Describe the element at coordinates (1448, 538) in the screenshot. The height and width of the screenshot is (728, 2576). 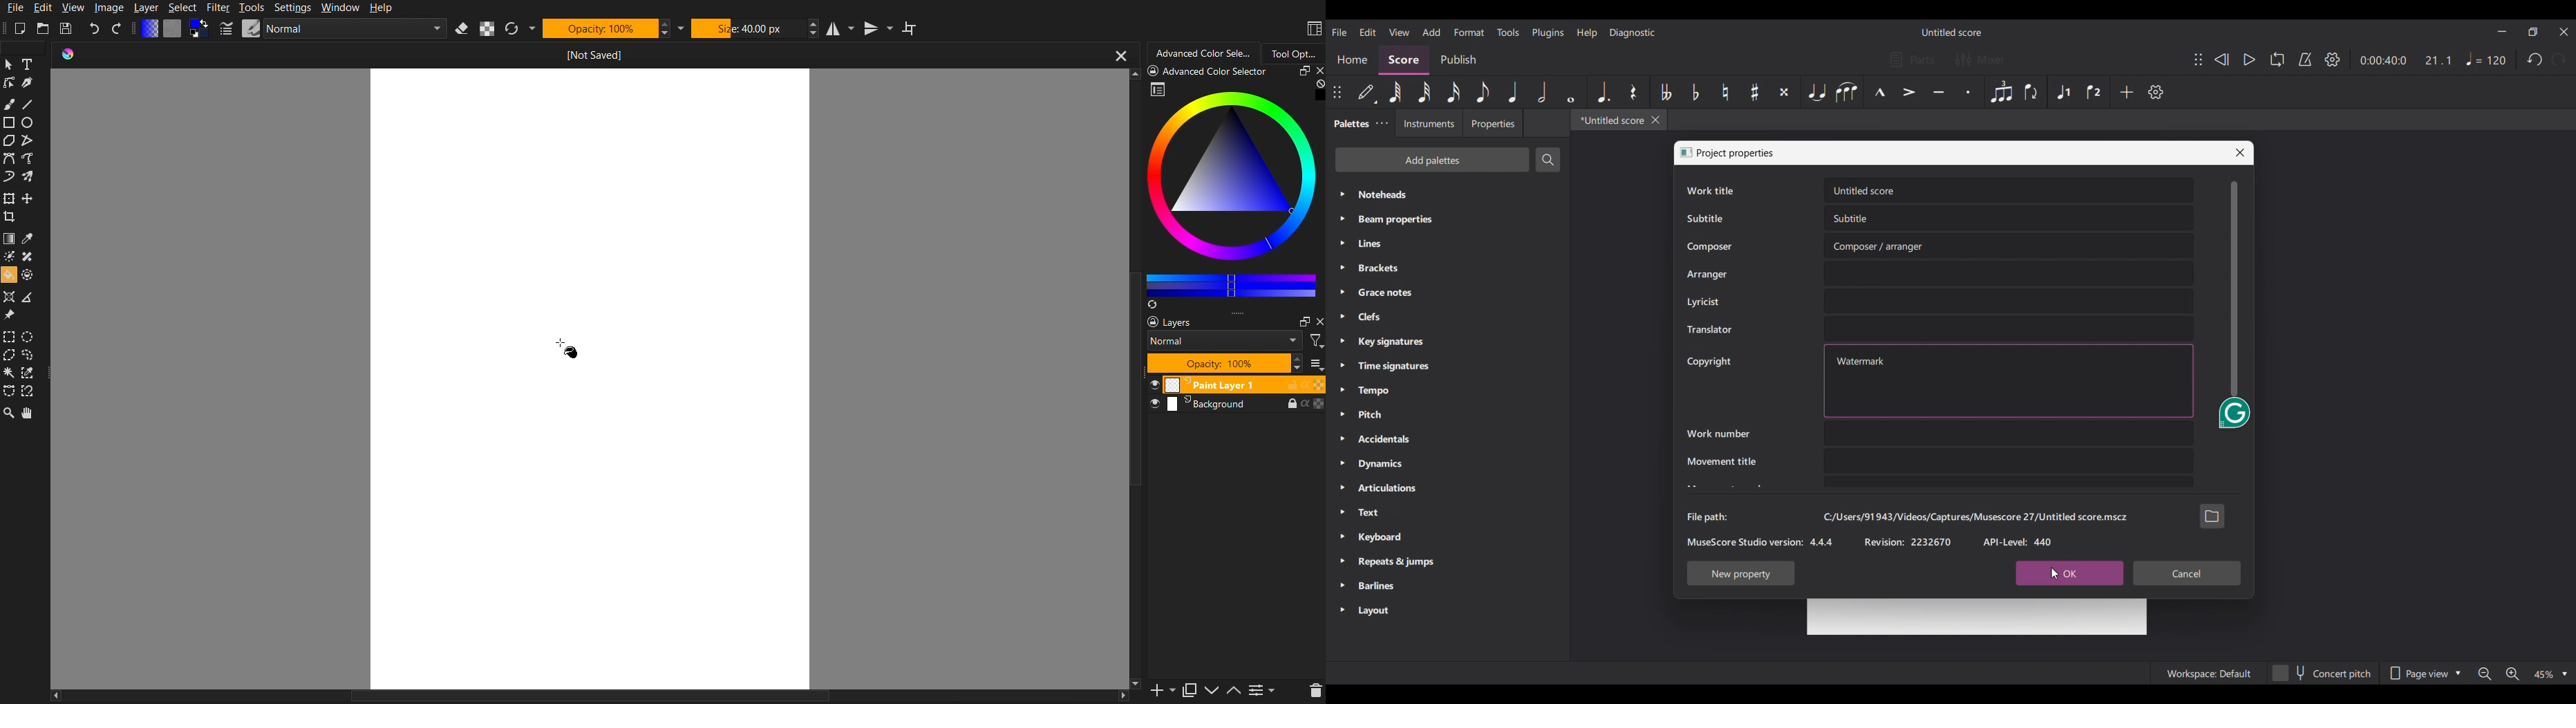
I see `Keyboard` at that location.